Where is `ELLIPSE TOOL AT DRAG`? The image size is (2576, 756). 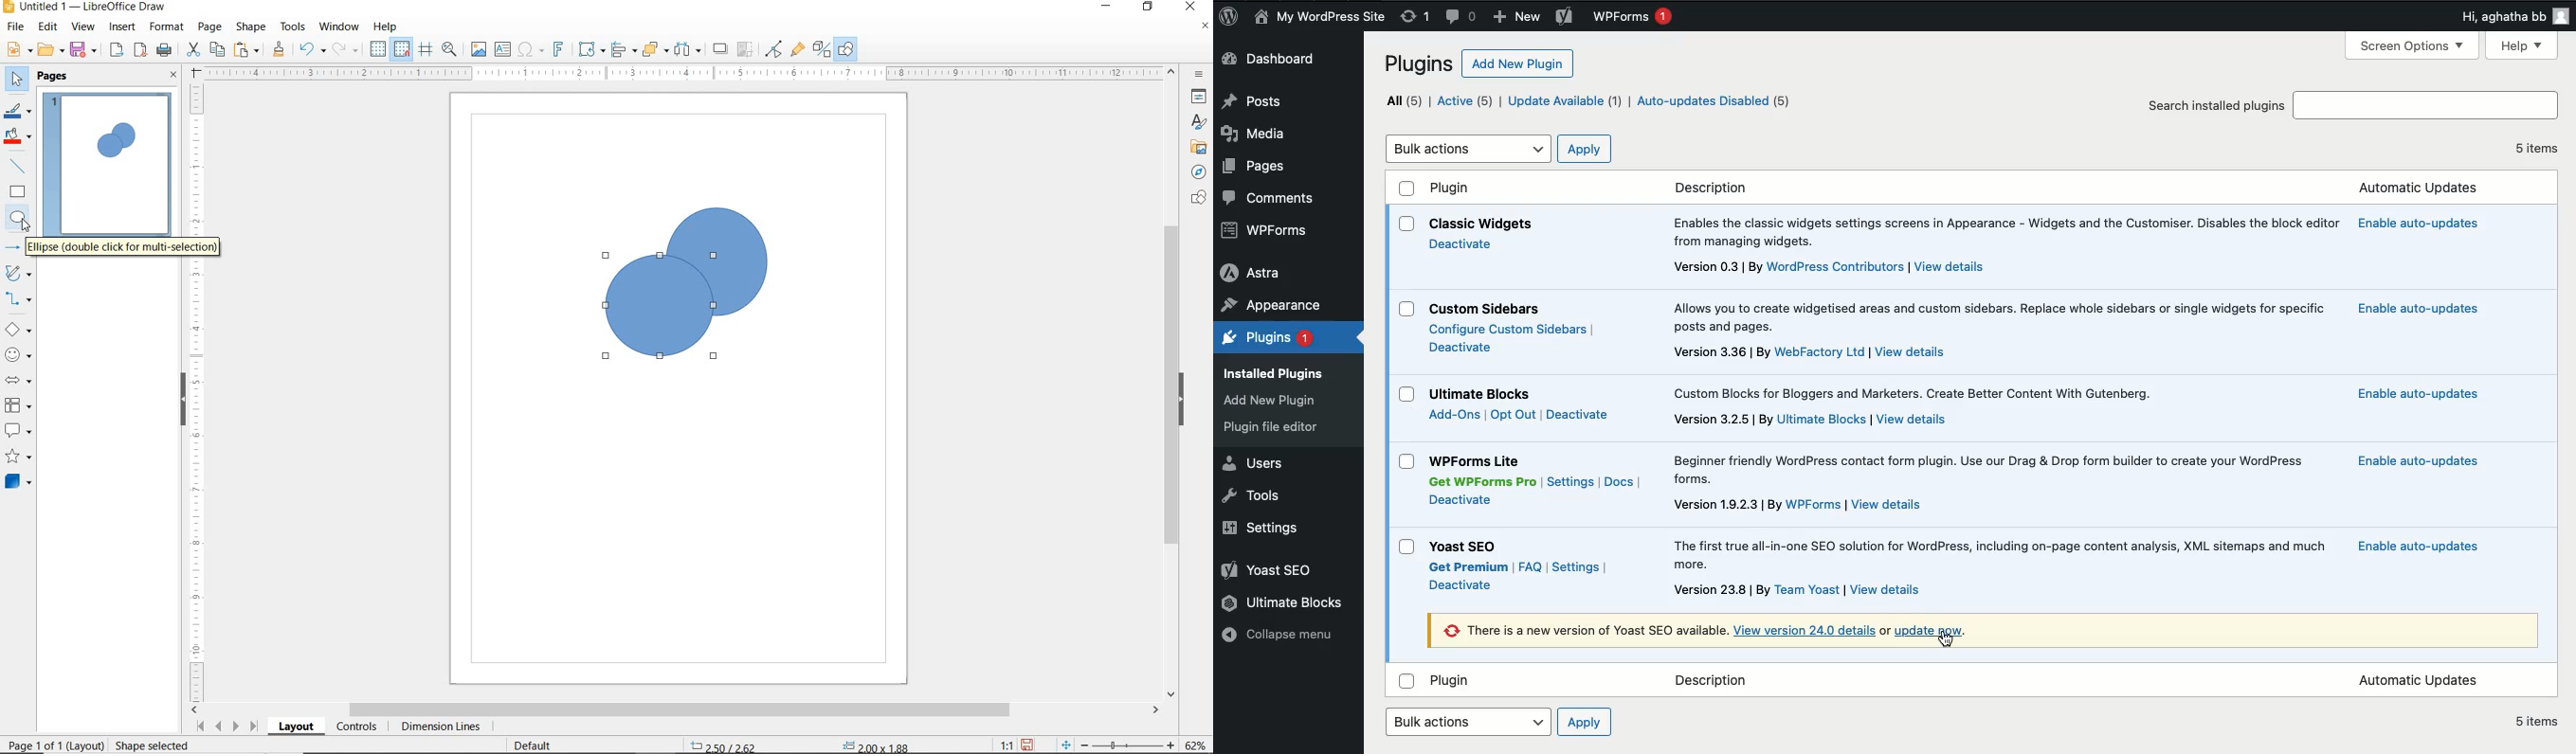 ELLIPSE TOOL AT DRAG is located at coordinates (608, 256).